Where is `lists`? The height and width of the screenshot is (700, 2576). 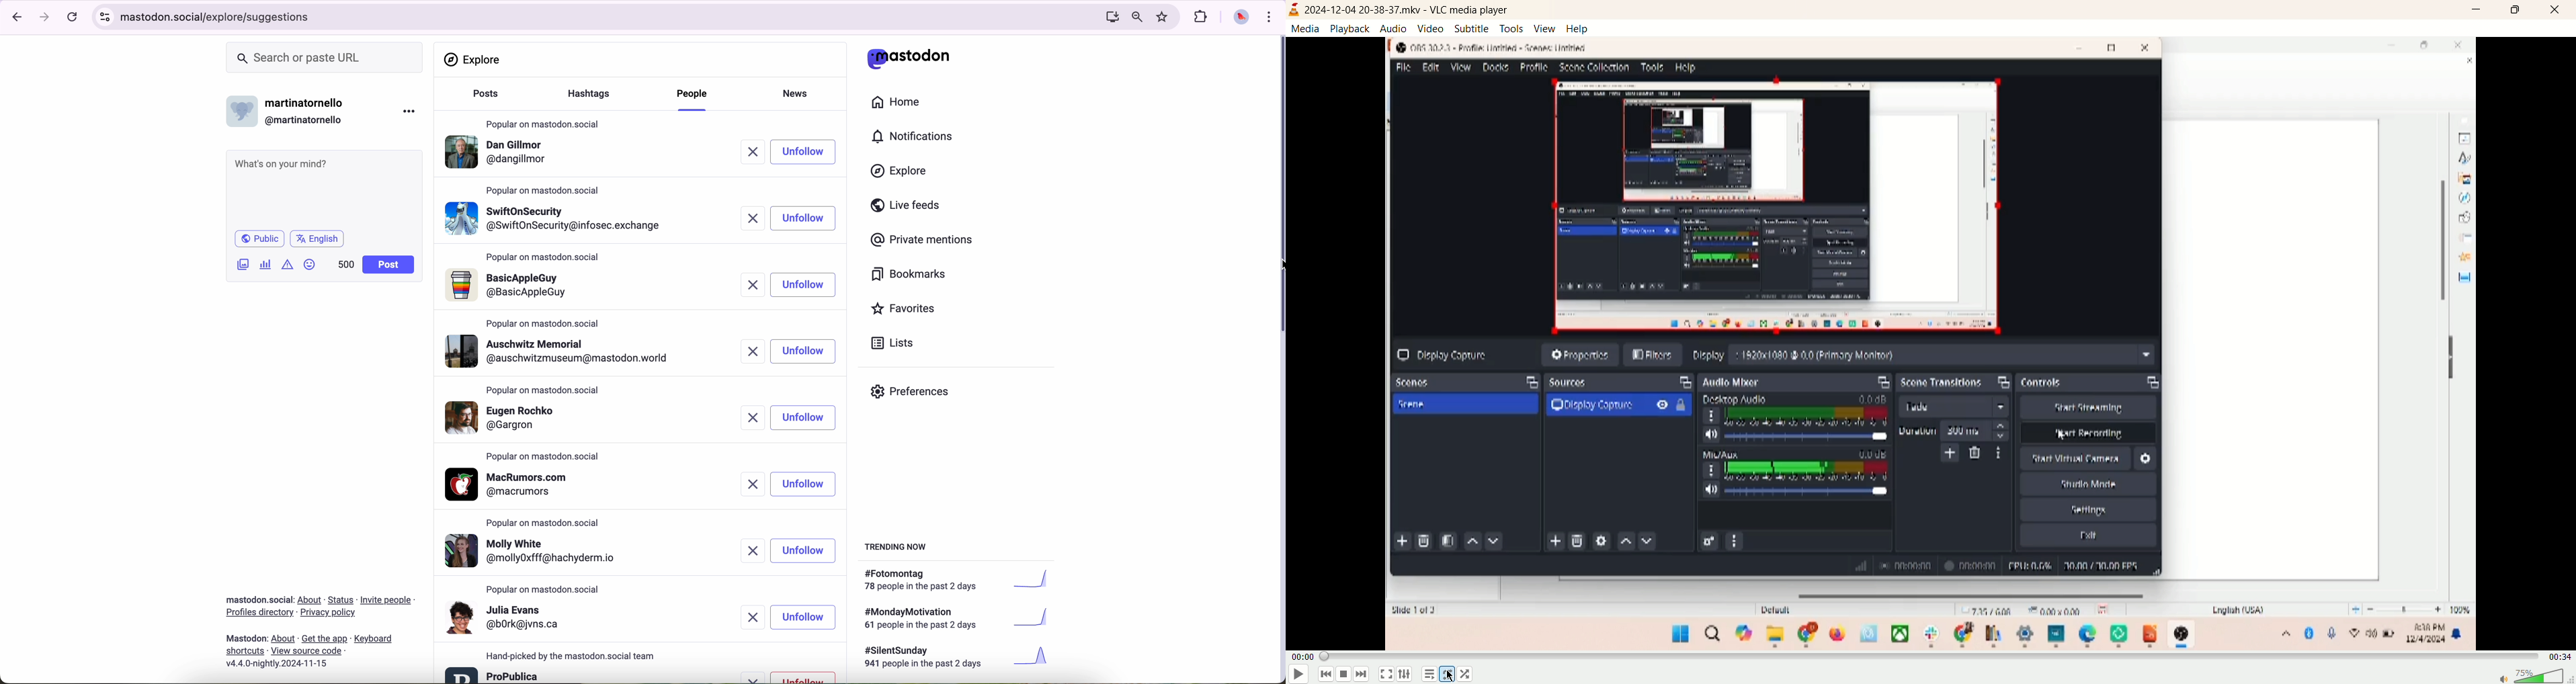 lists is located at coordinates (888, 343).